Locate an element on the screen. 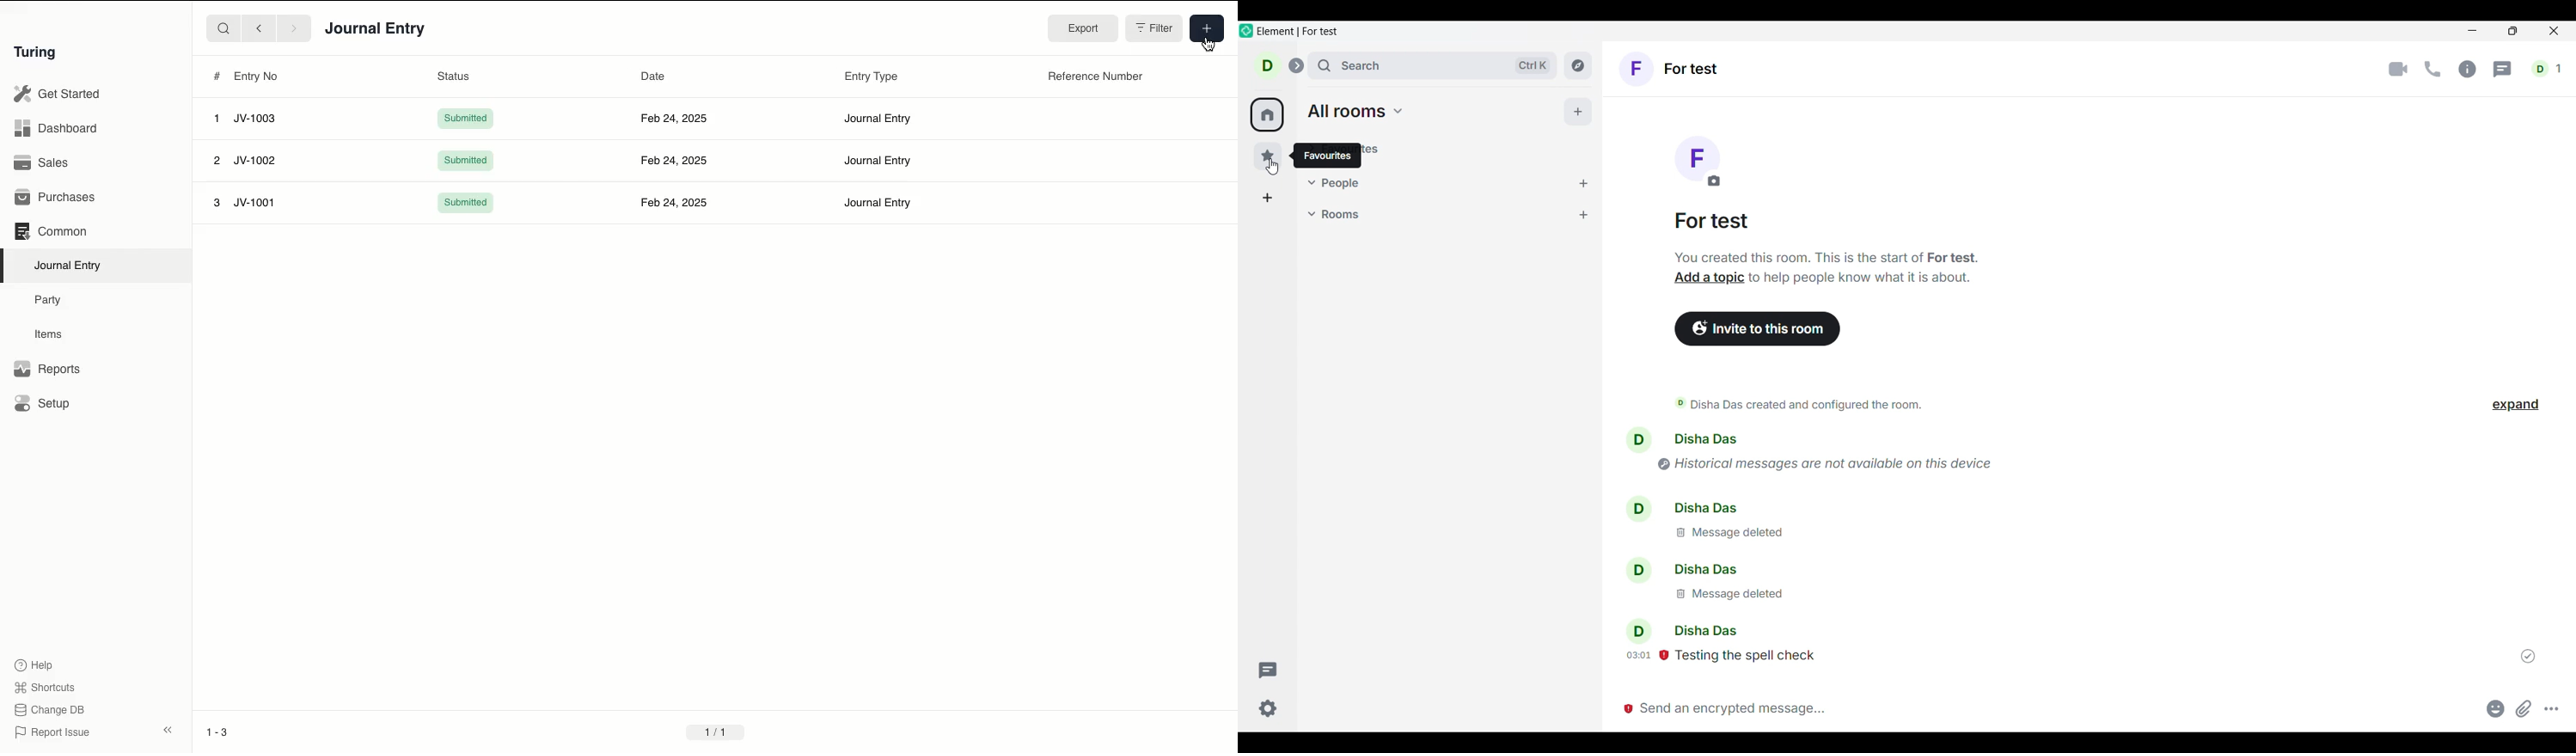 Image resolution: width=2576 pixels, height=756 pixels. 2 is located at coordinates (217, 161).